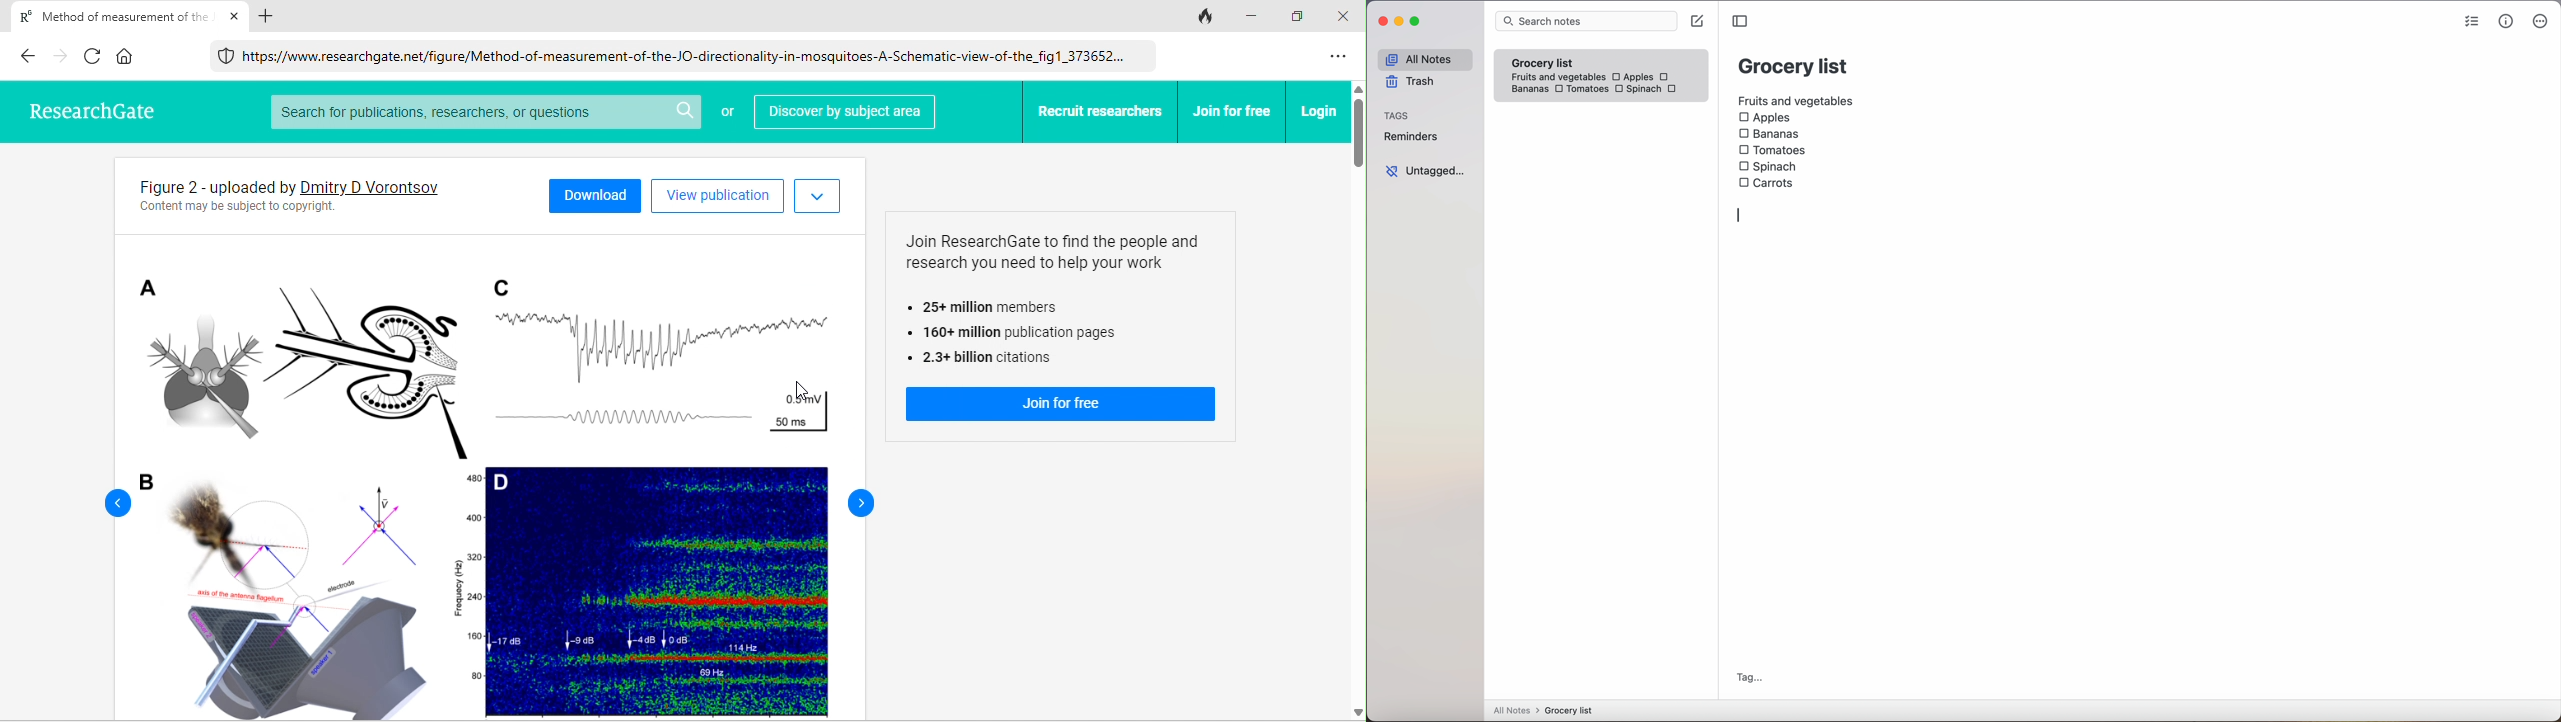 Image resolution: width=2576 pixels, height=728 pixels. What do you see at coordinates (717, 196) in the screenshot?
I see `view publication` at bounding box center [717, 196].